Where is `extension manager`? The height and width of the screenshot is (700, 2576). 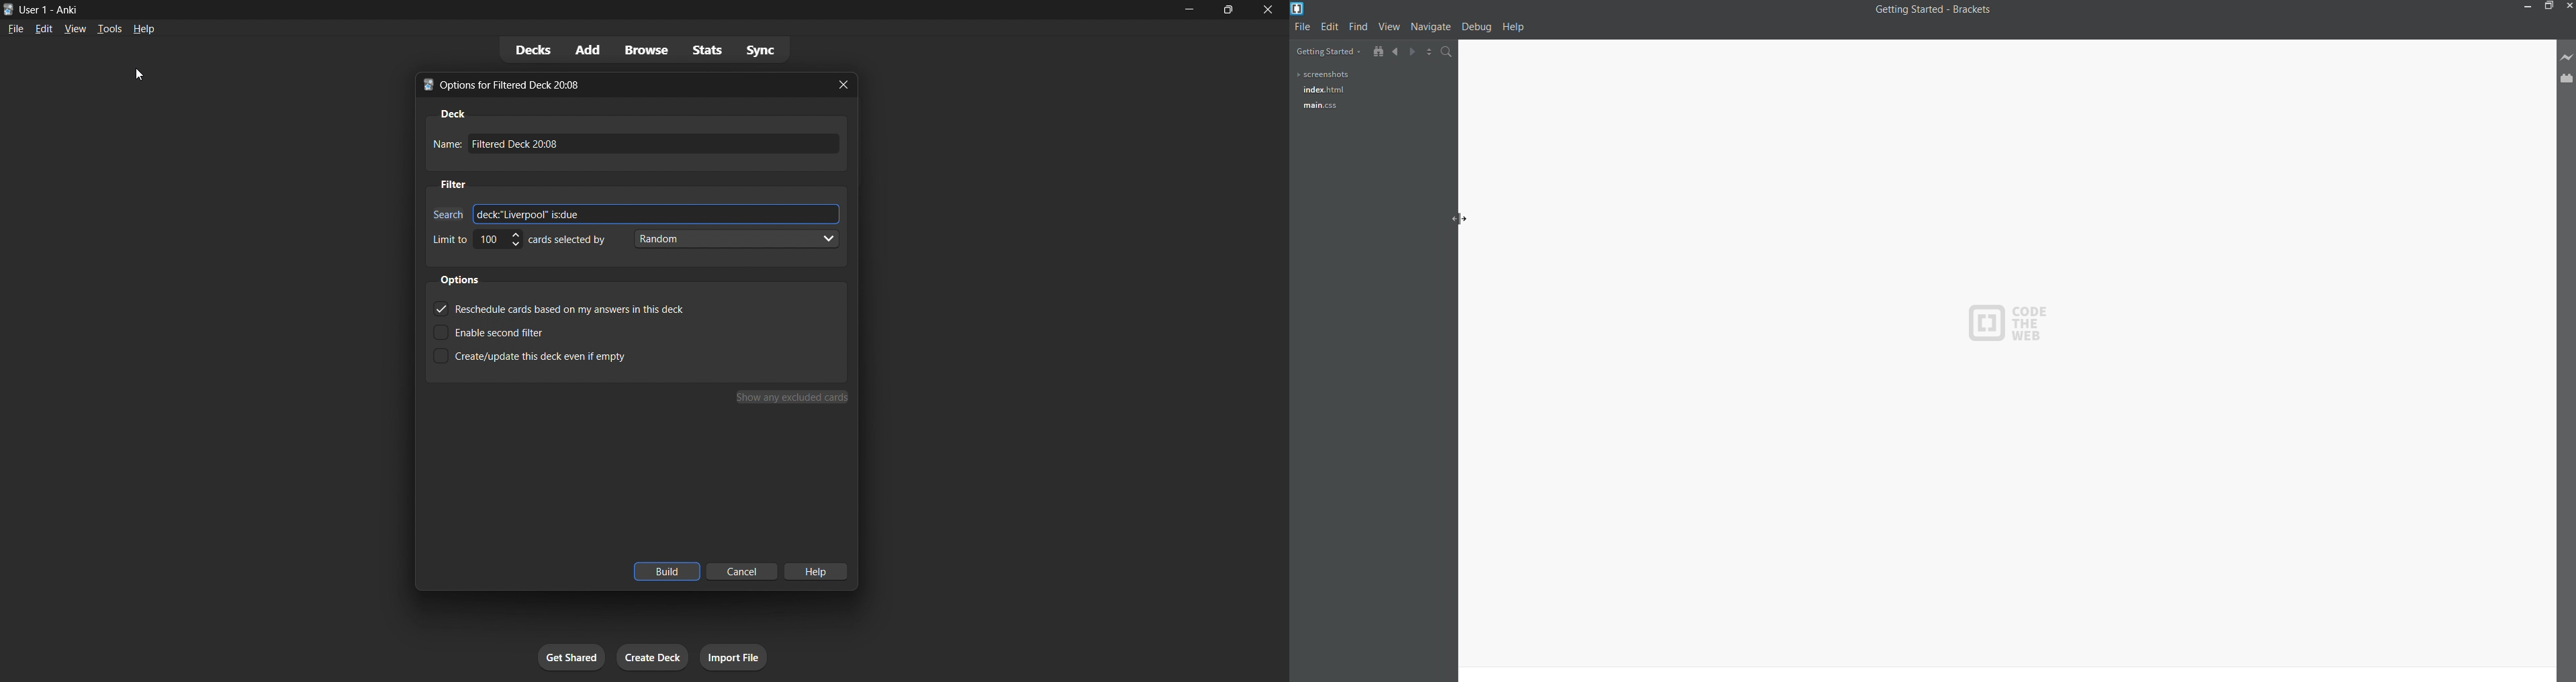 extension manager is located at coordinates (2567, 78).